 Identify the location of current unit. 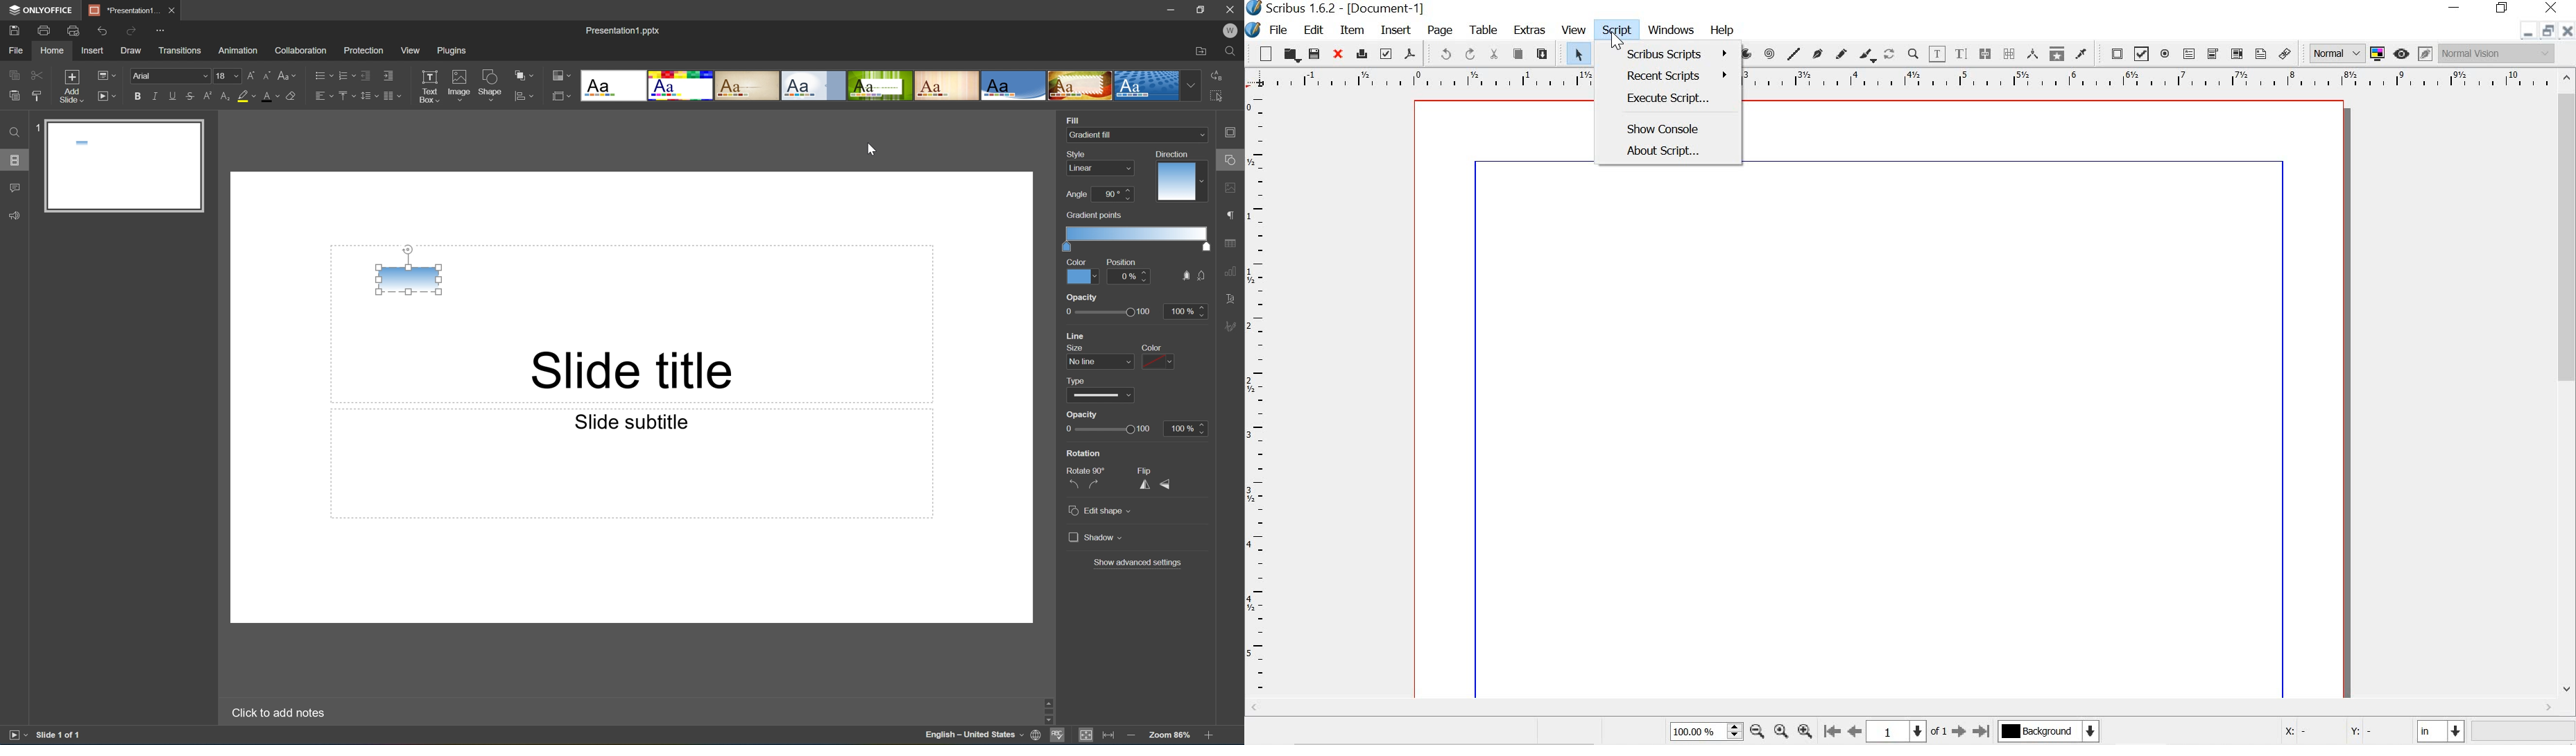
(2438, 731).